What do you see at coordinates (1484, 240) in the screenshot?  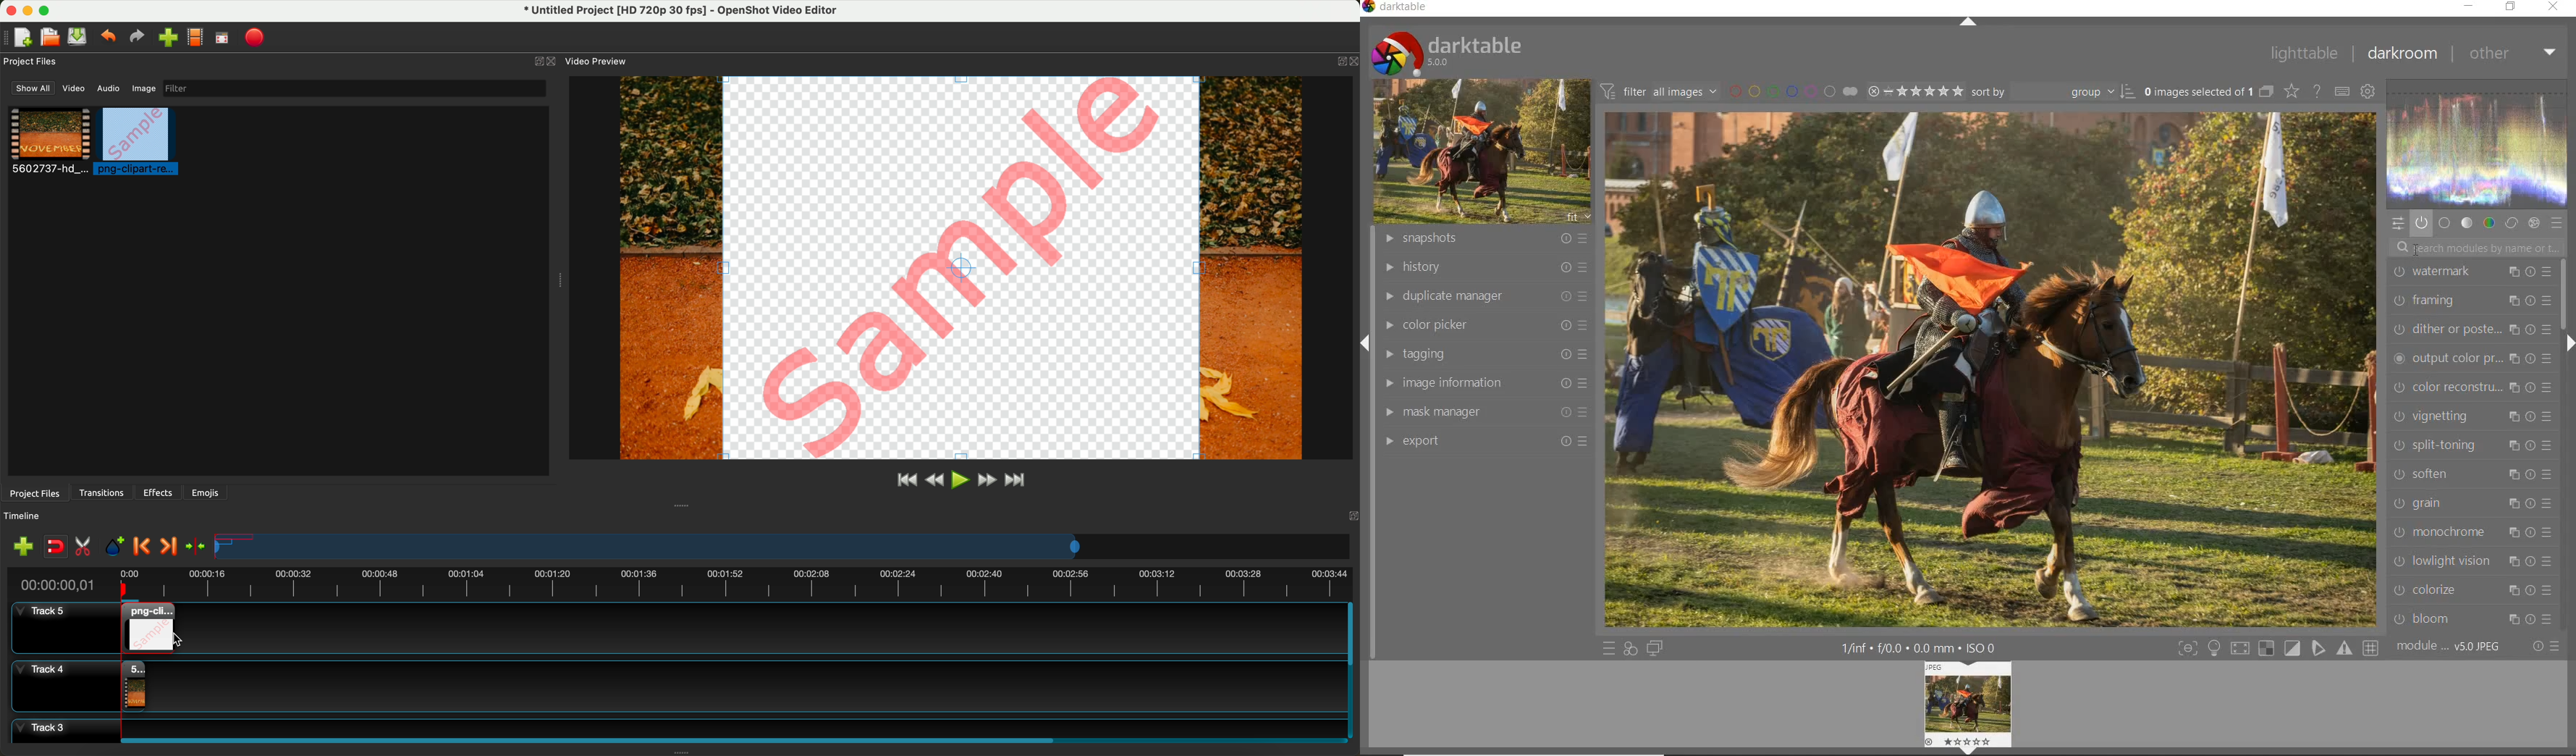 I see `snapshots` at bounding box center [1484, 240].